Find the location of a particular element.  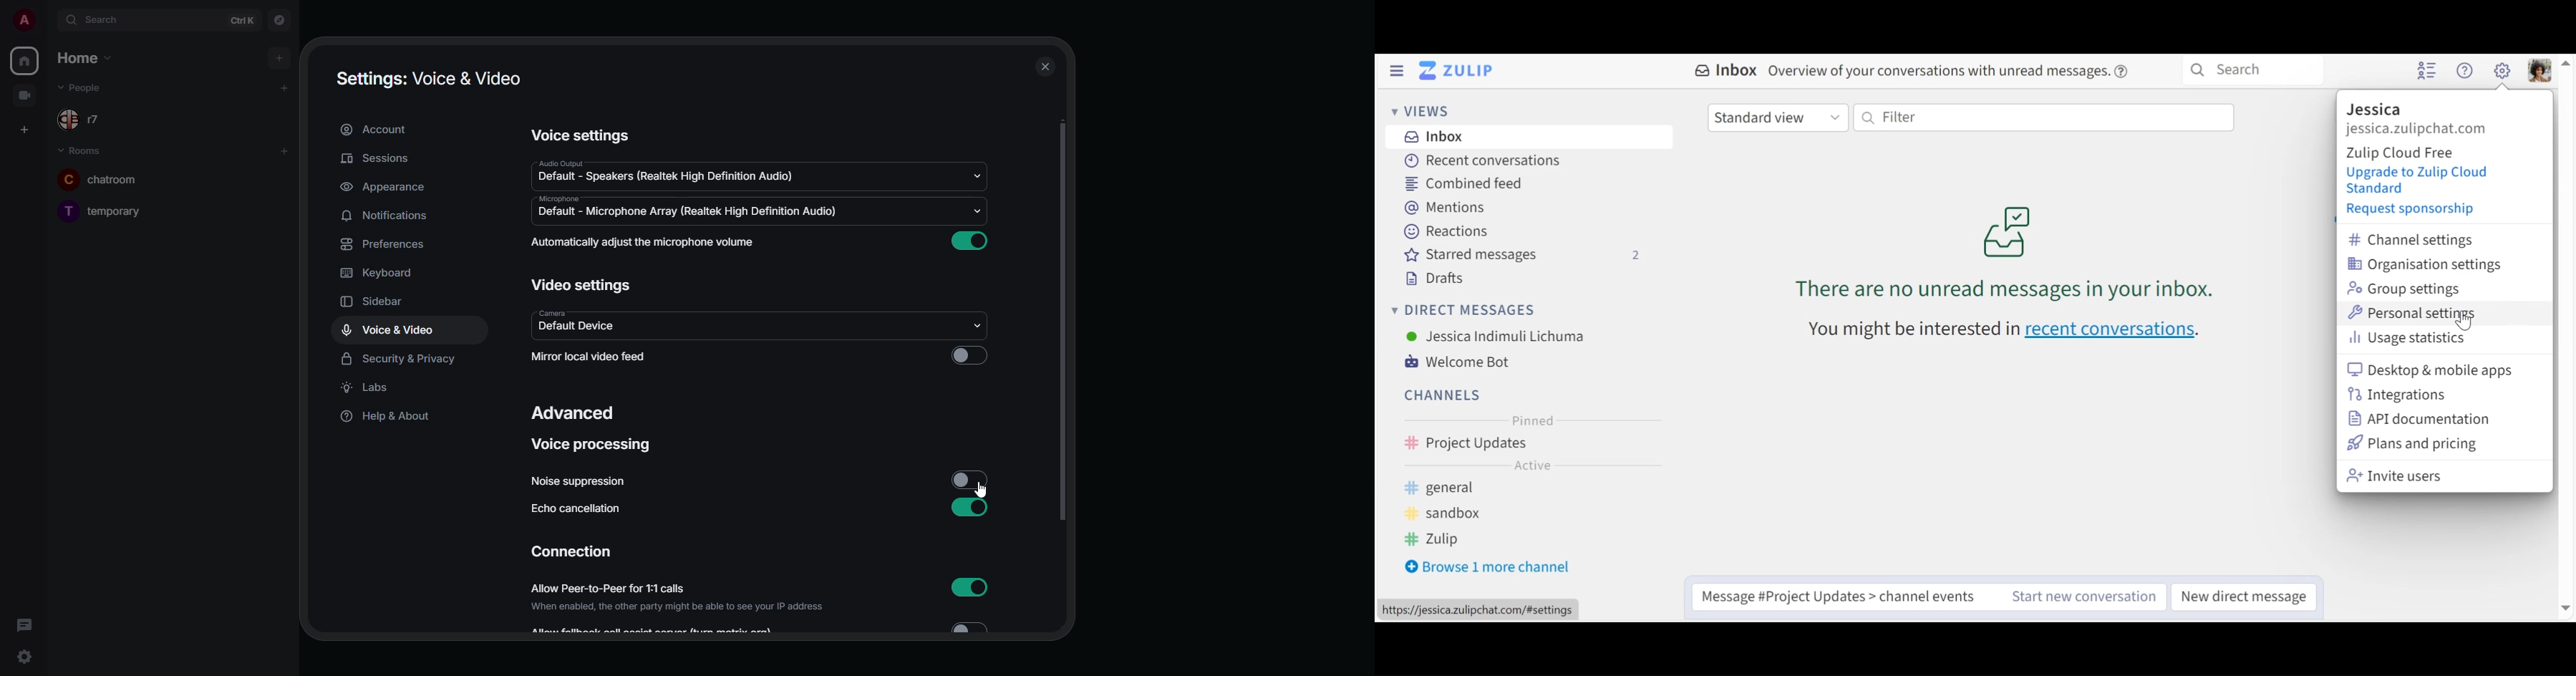

Group Settings is located at coordinates (2401, 289).